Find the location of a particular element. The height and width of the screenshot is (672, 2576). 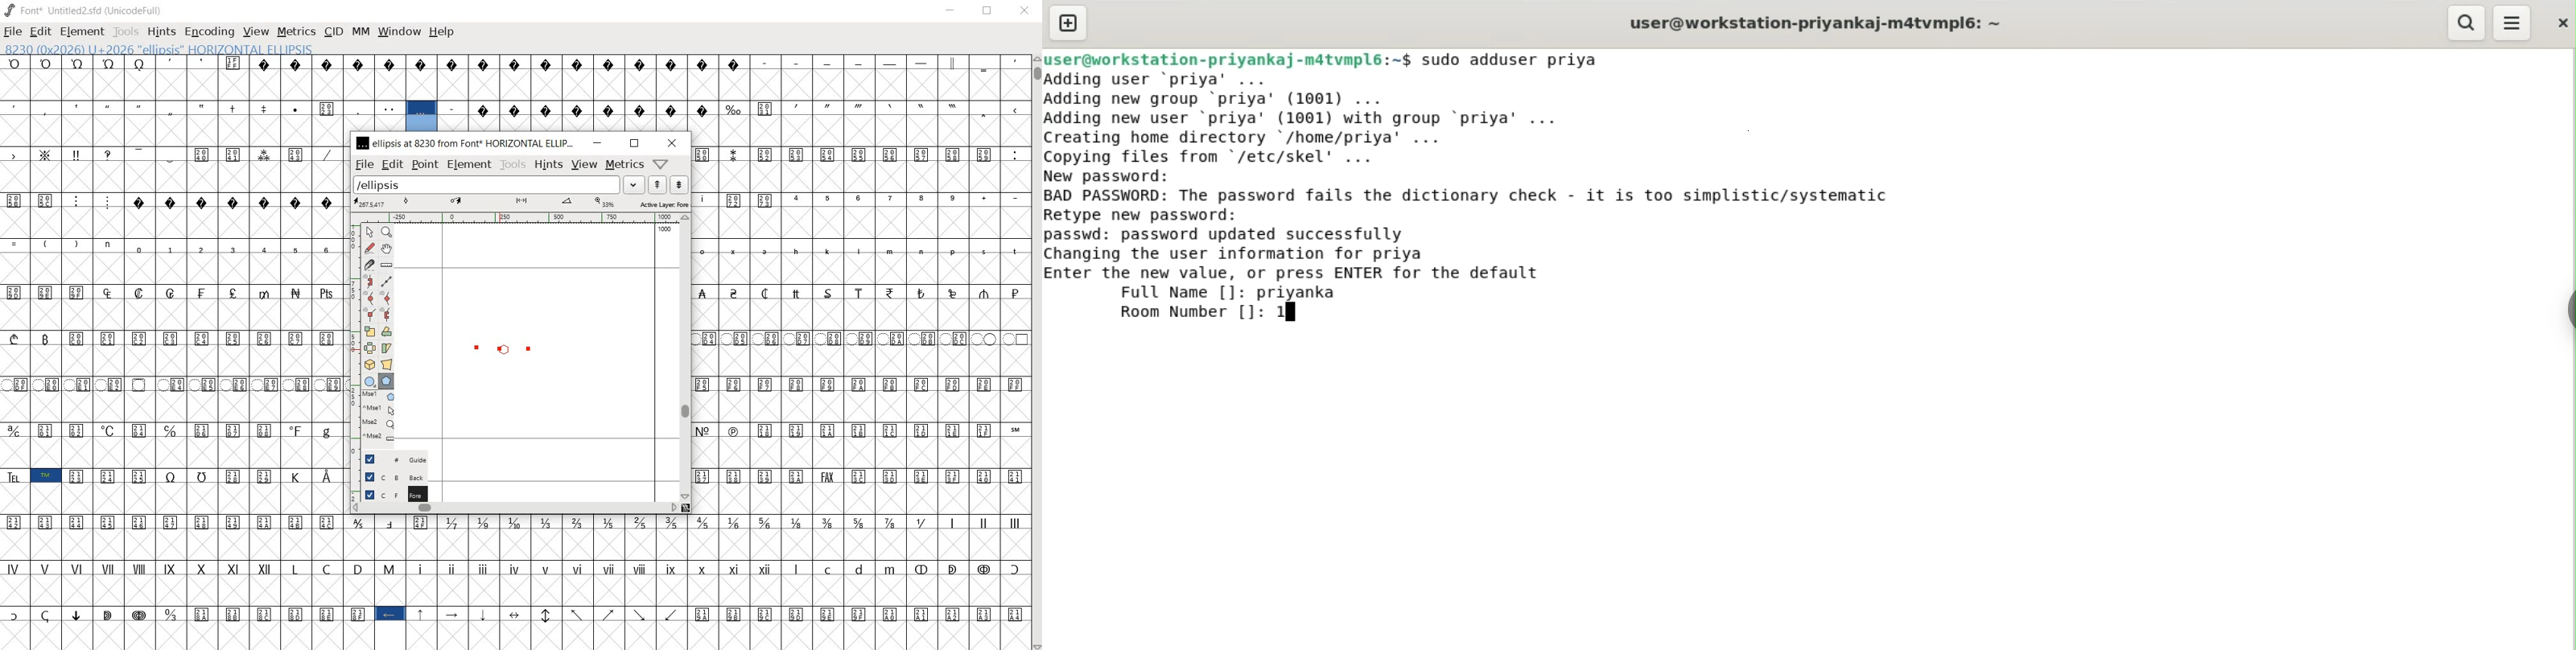

ENCODING is located at coordinates (208, 32).